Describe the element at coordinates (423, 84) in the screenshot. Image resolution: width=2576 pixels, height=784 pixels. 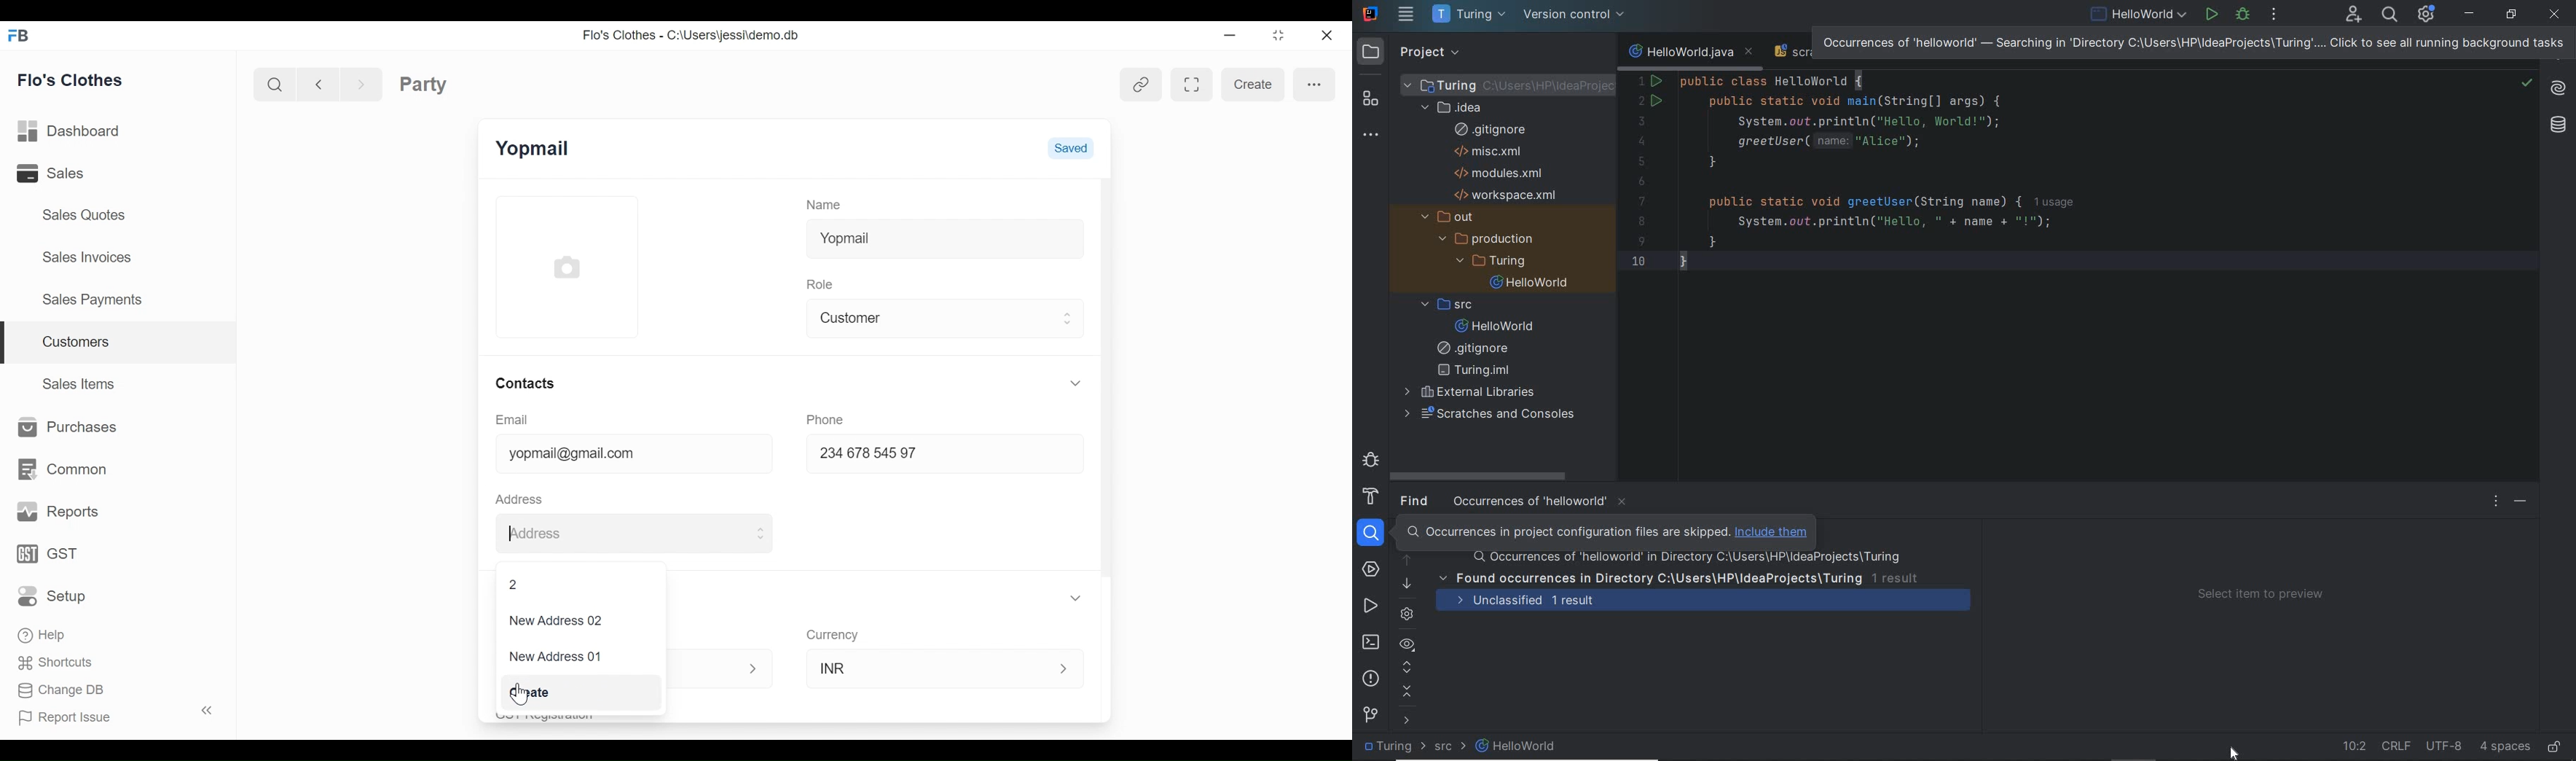
I see `Party` at that location.